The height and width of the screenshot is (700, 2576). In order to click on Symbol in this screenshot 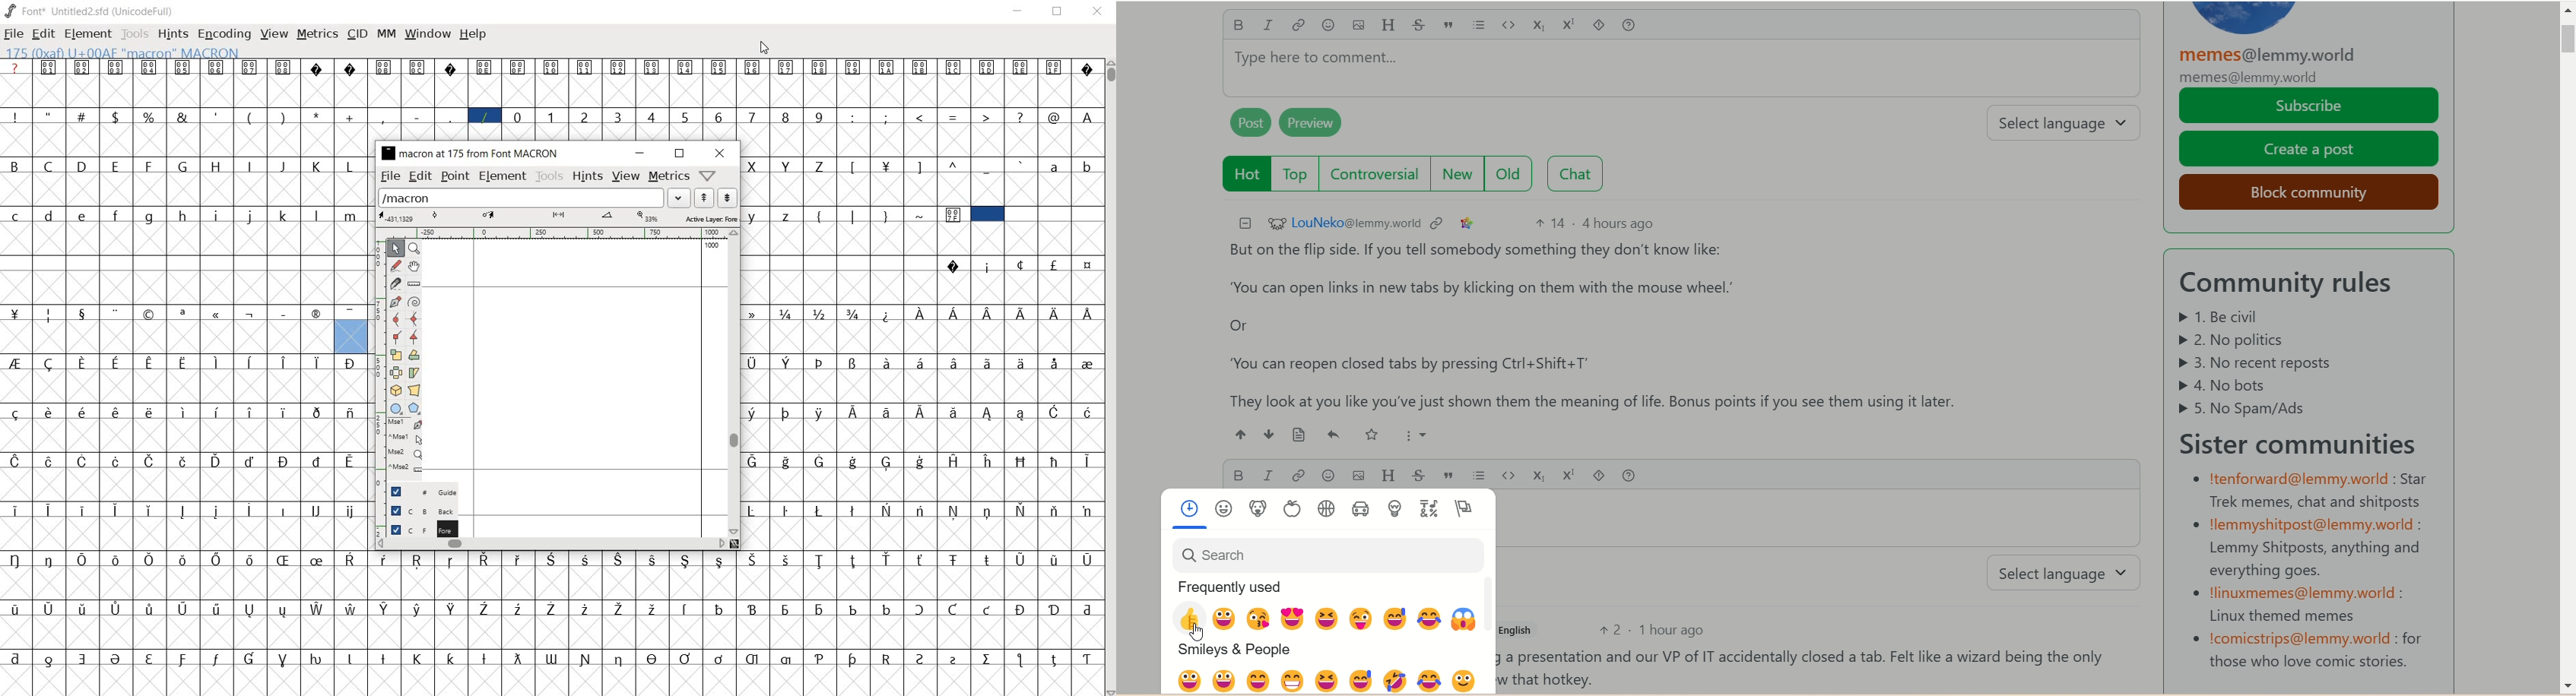, I will do `click(120, 510)`.